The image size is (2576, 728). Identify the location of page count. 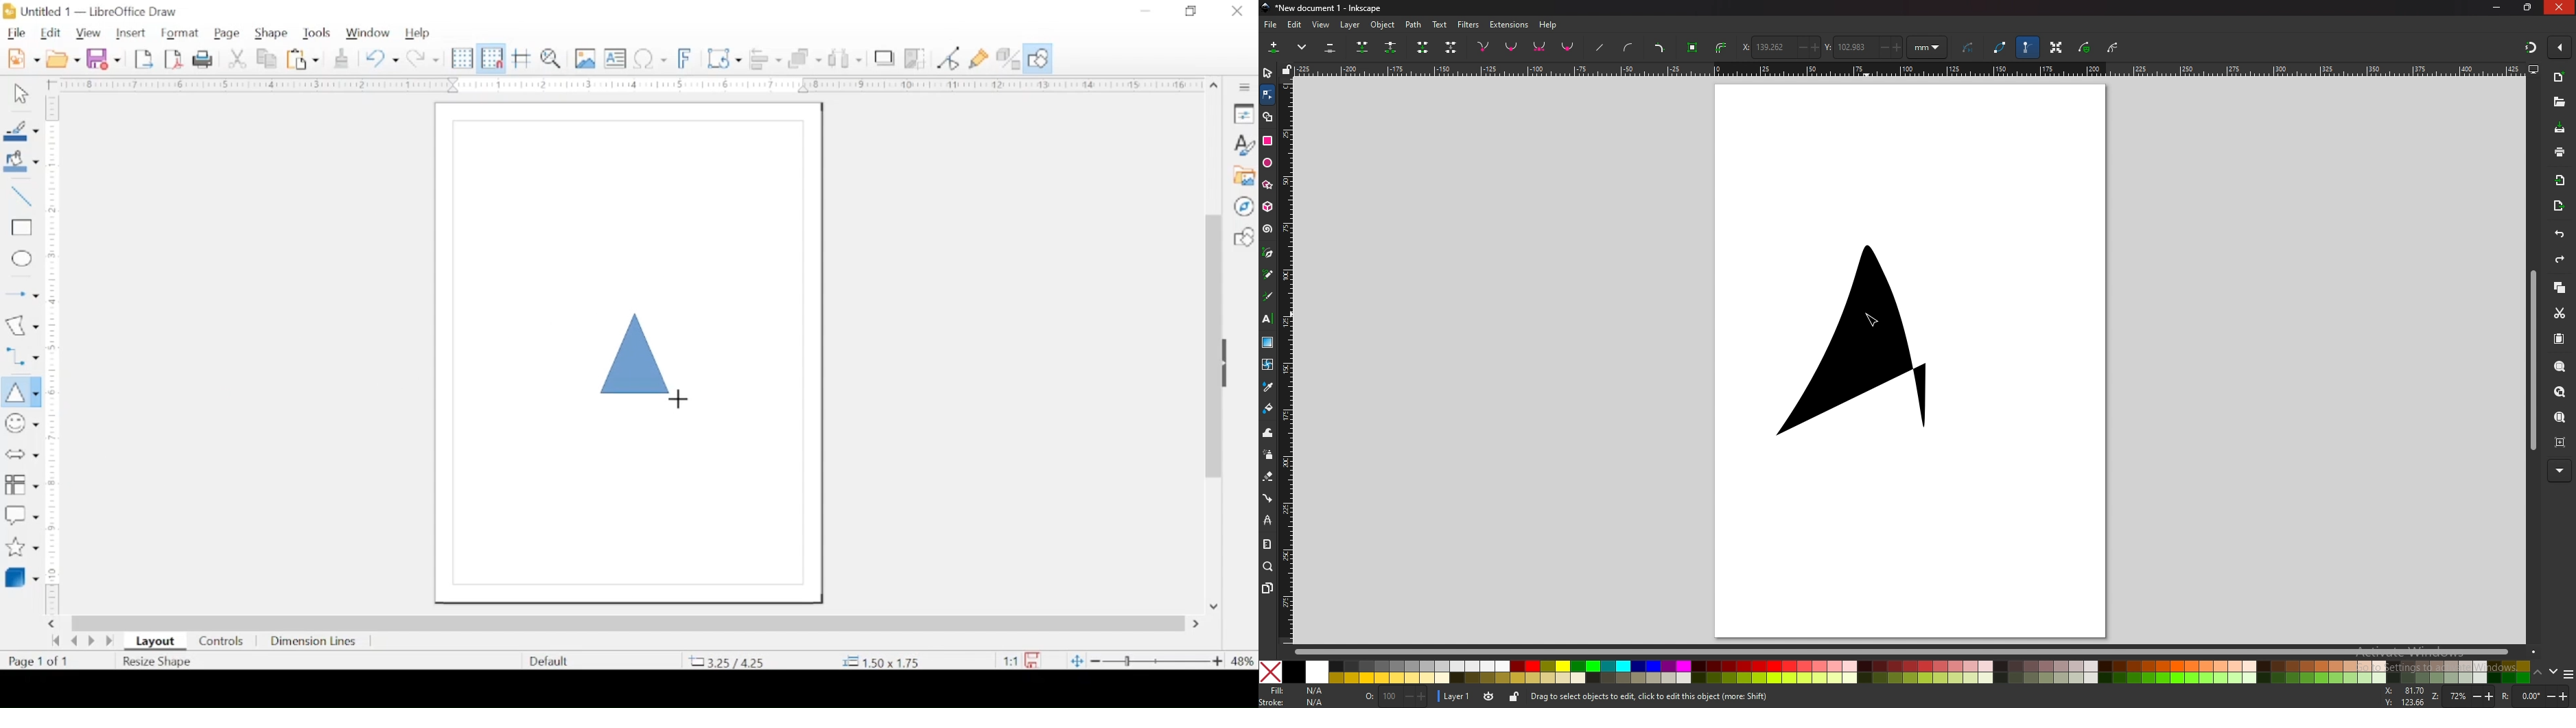
(37, 661).